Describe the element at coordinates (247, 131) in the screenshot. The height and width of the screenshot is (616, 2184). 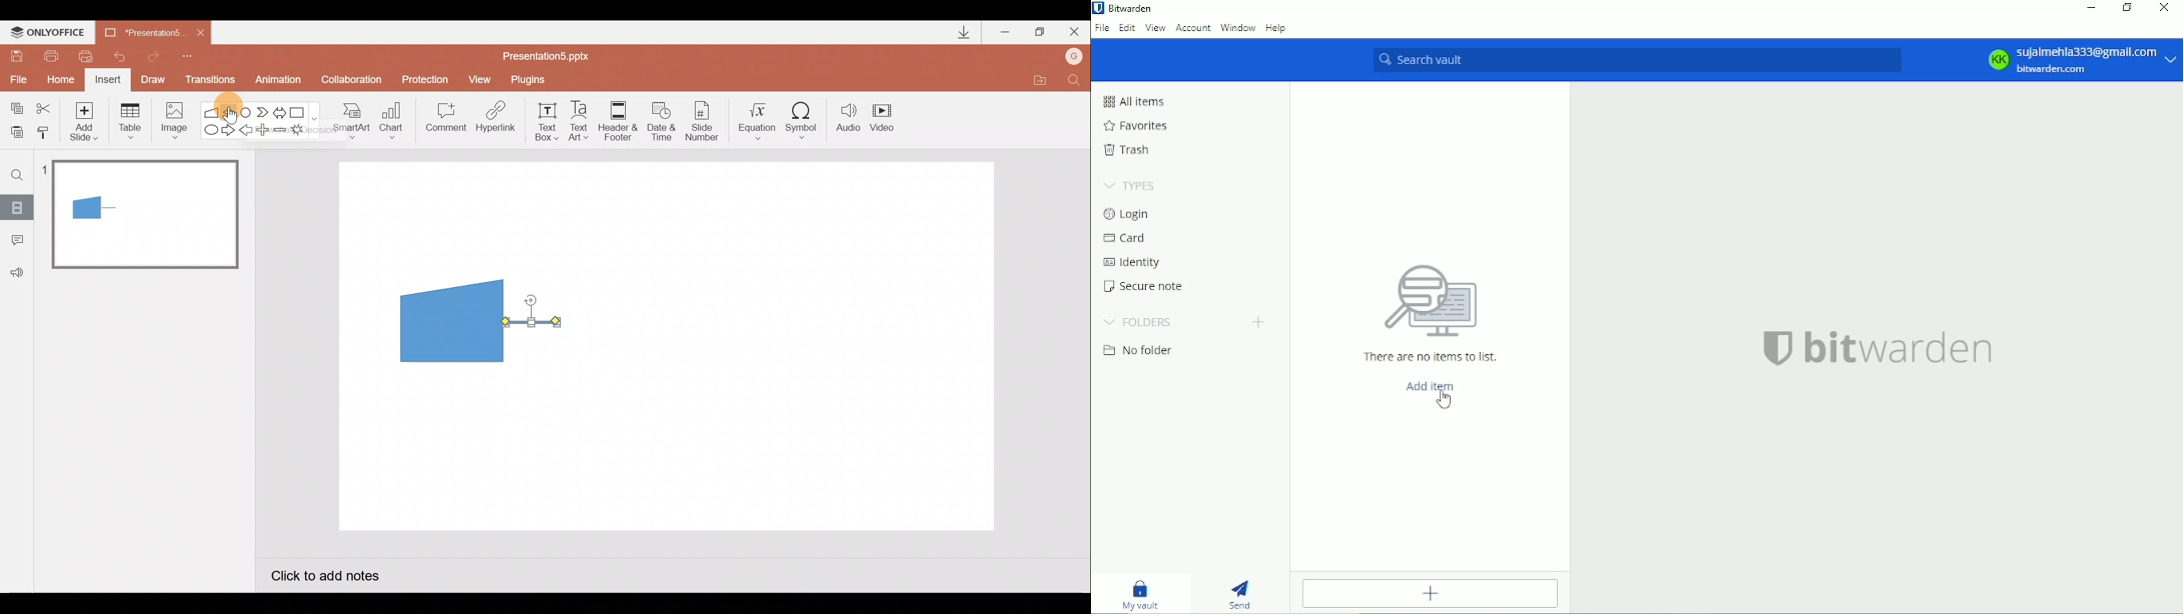
I see `Left arrow` at that location.